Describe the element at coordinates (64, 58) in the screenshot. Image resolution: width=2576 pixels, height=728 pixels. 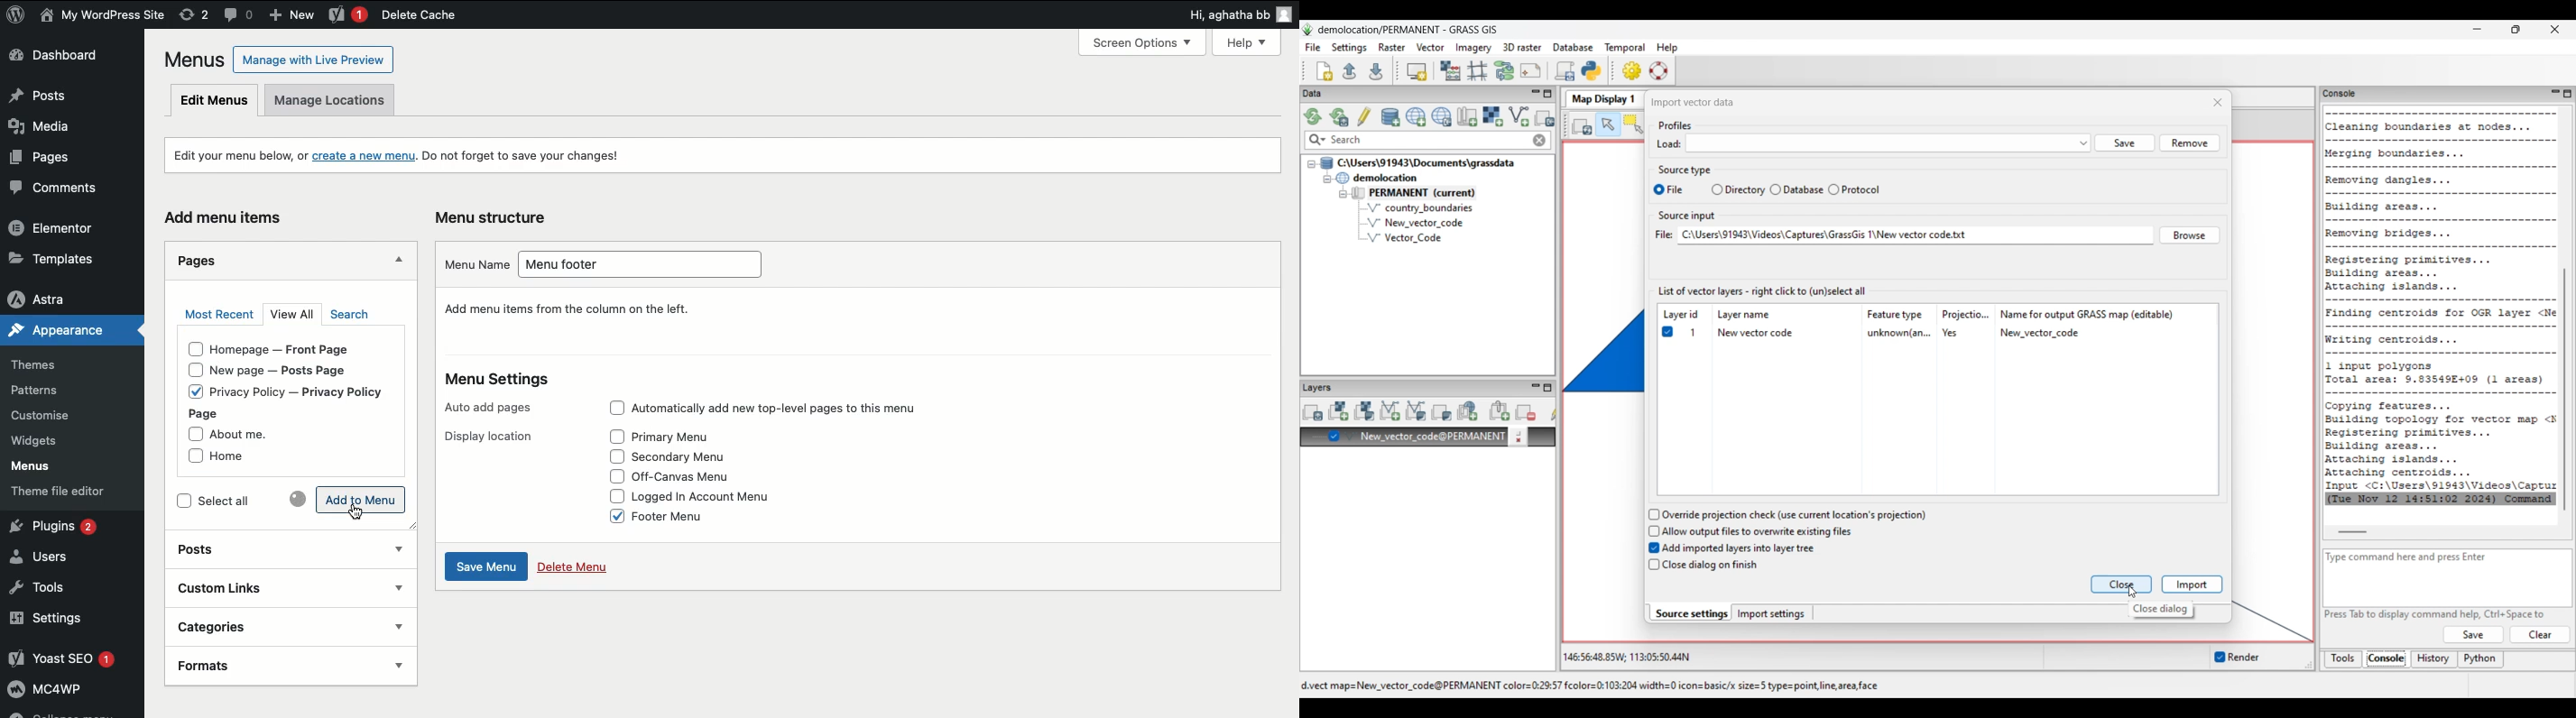
I see `Dashboard` at that location.